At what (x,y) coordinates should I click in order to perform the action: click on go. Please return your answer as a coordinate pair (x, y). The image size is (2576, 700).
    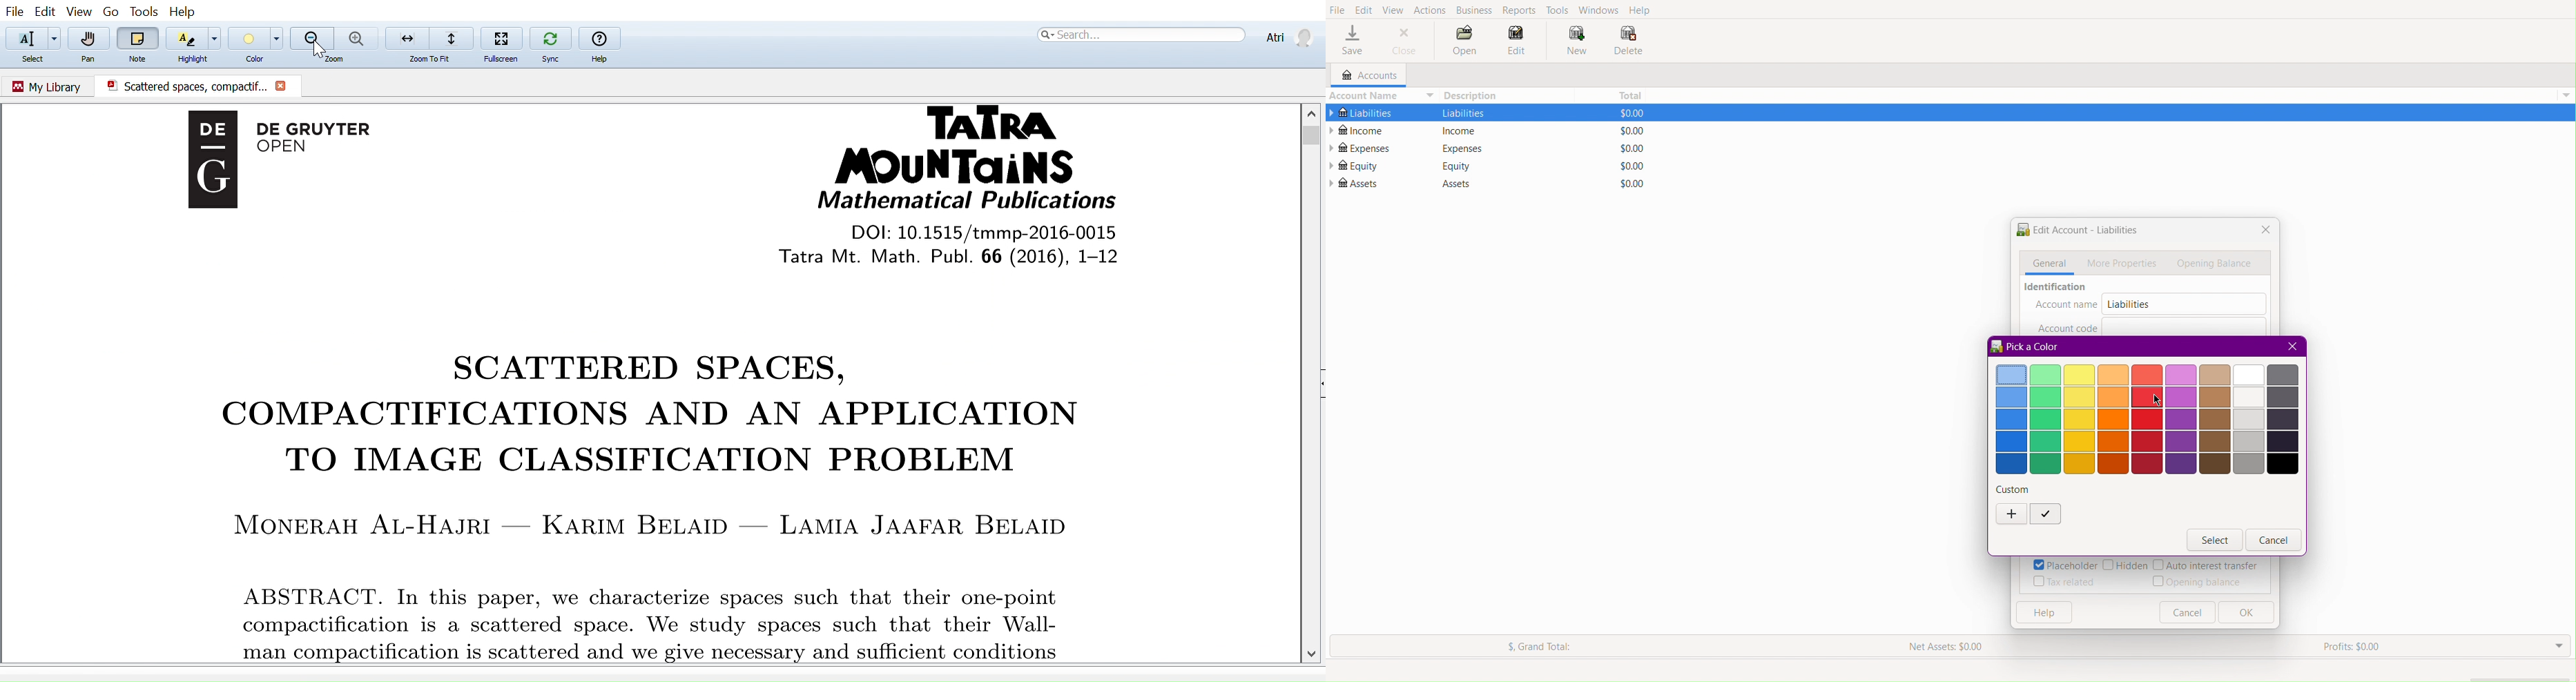
    Looking at the image, I should click on (111, 12).